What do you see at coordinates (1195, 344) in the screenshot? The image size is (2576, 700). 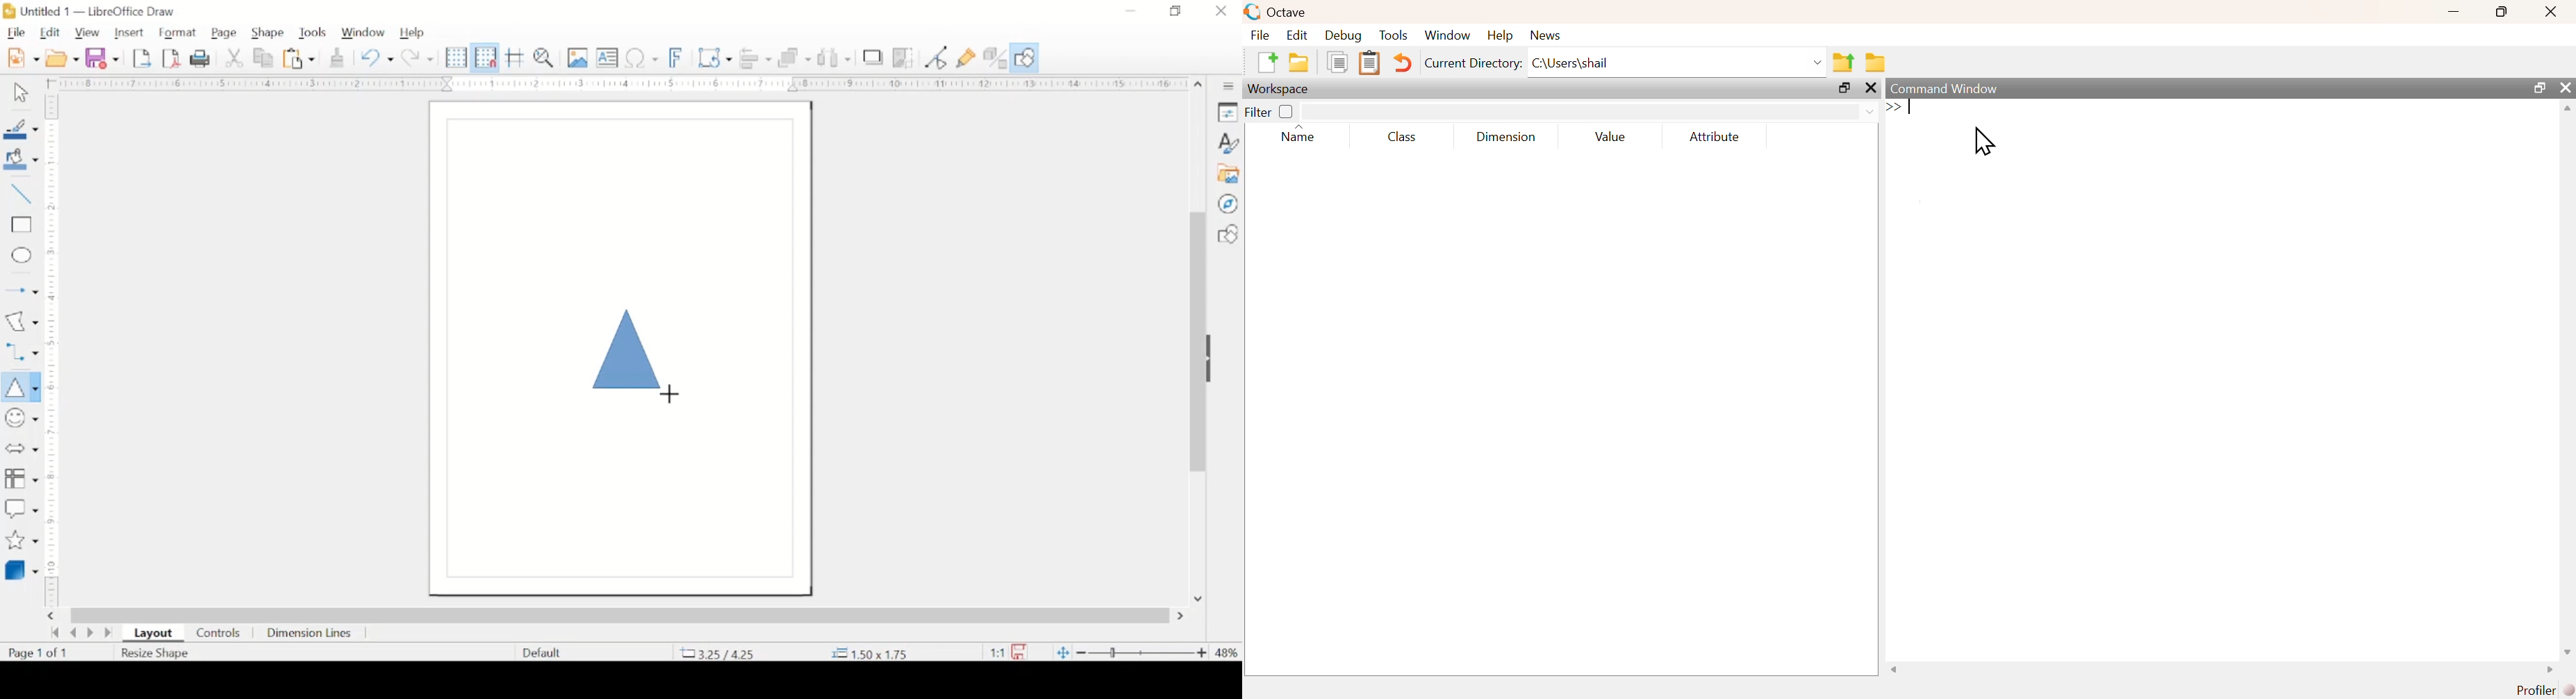 I see `scroll box` at bounding box center [1195, 344].